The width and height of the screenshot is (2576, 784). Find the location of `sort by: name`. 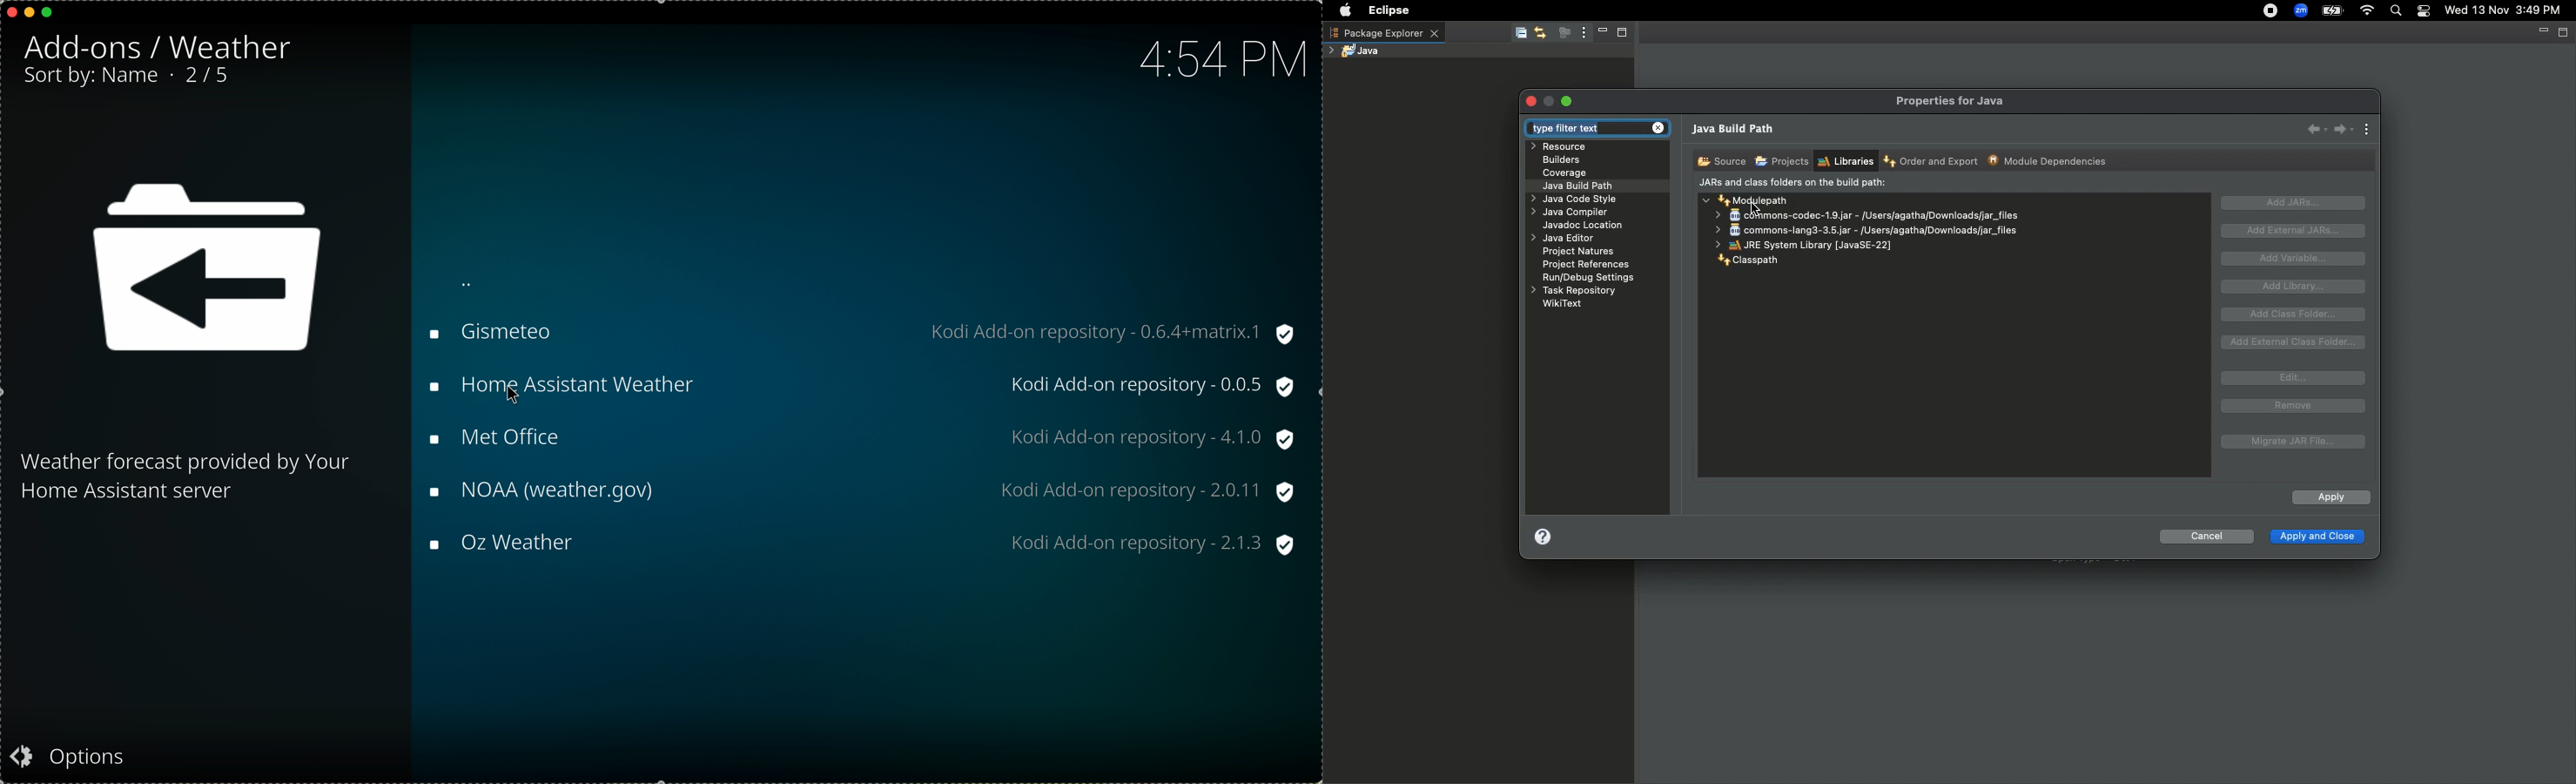

sort by: name is located at coordinates (92, 77).